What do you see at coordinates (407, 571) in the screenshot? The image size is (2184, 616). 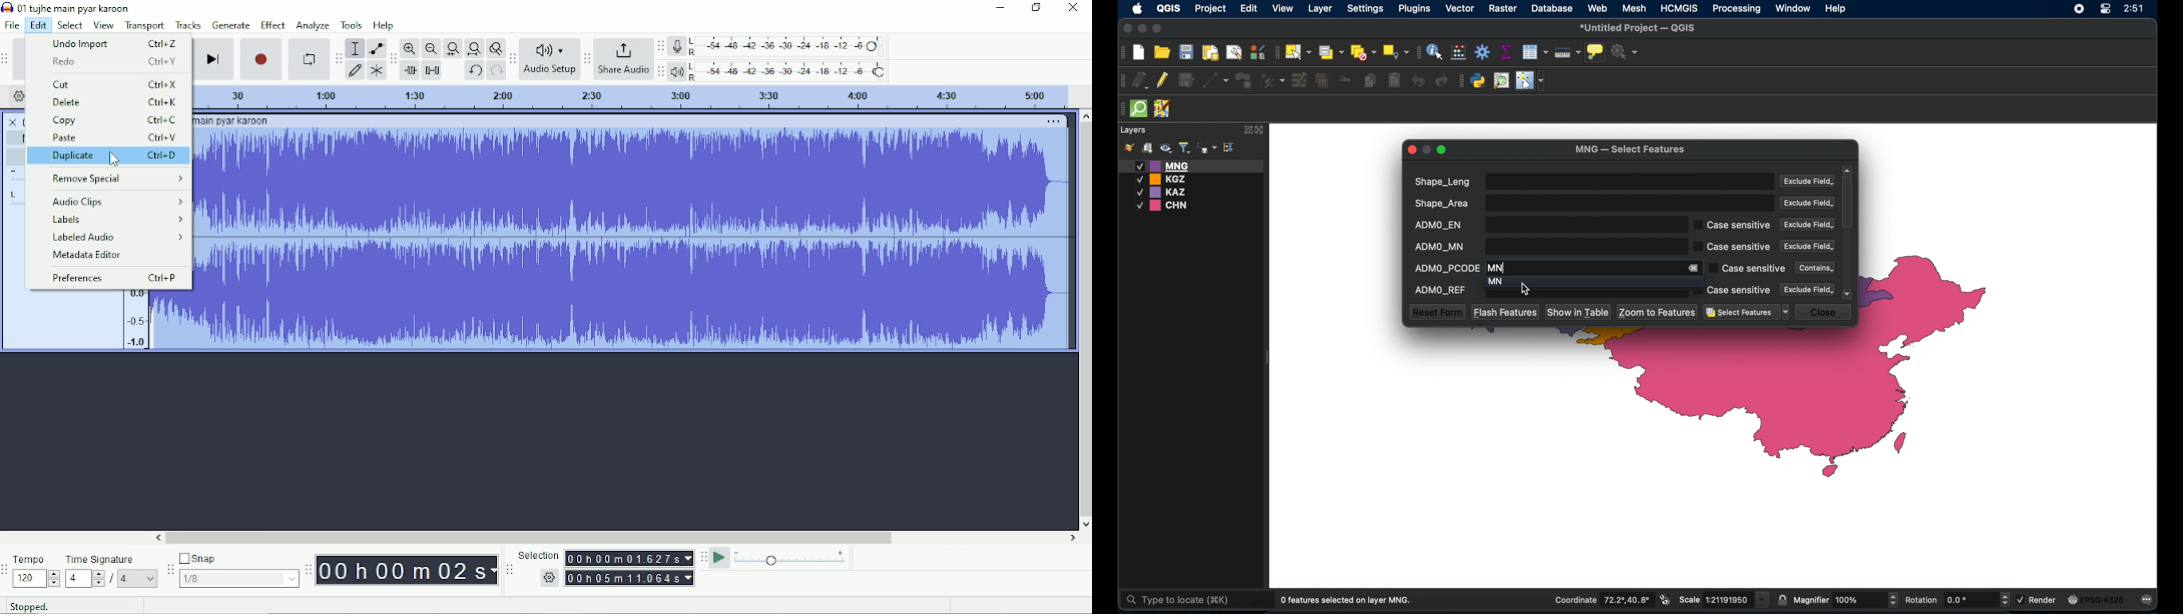 I see `00 h 00 m 00.00s` at bounding box center [407, 571].